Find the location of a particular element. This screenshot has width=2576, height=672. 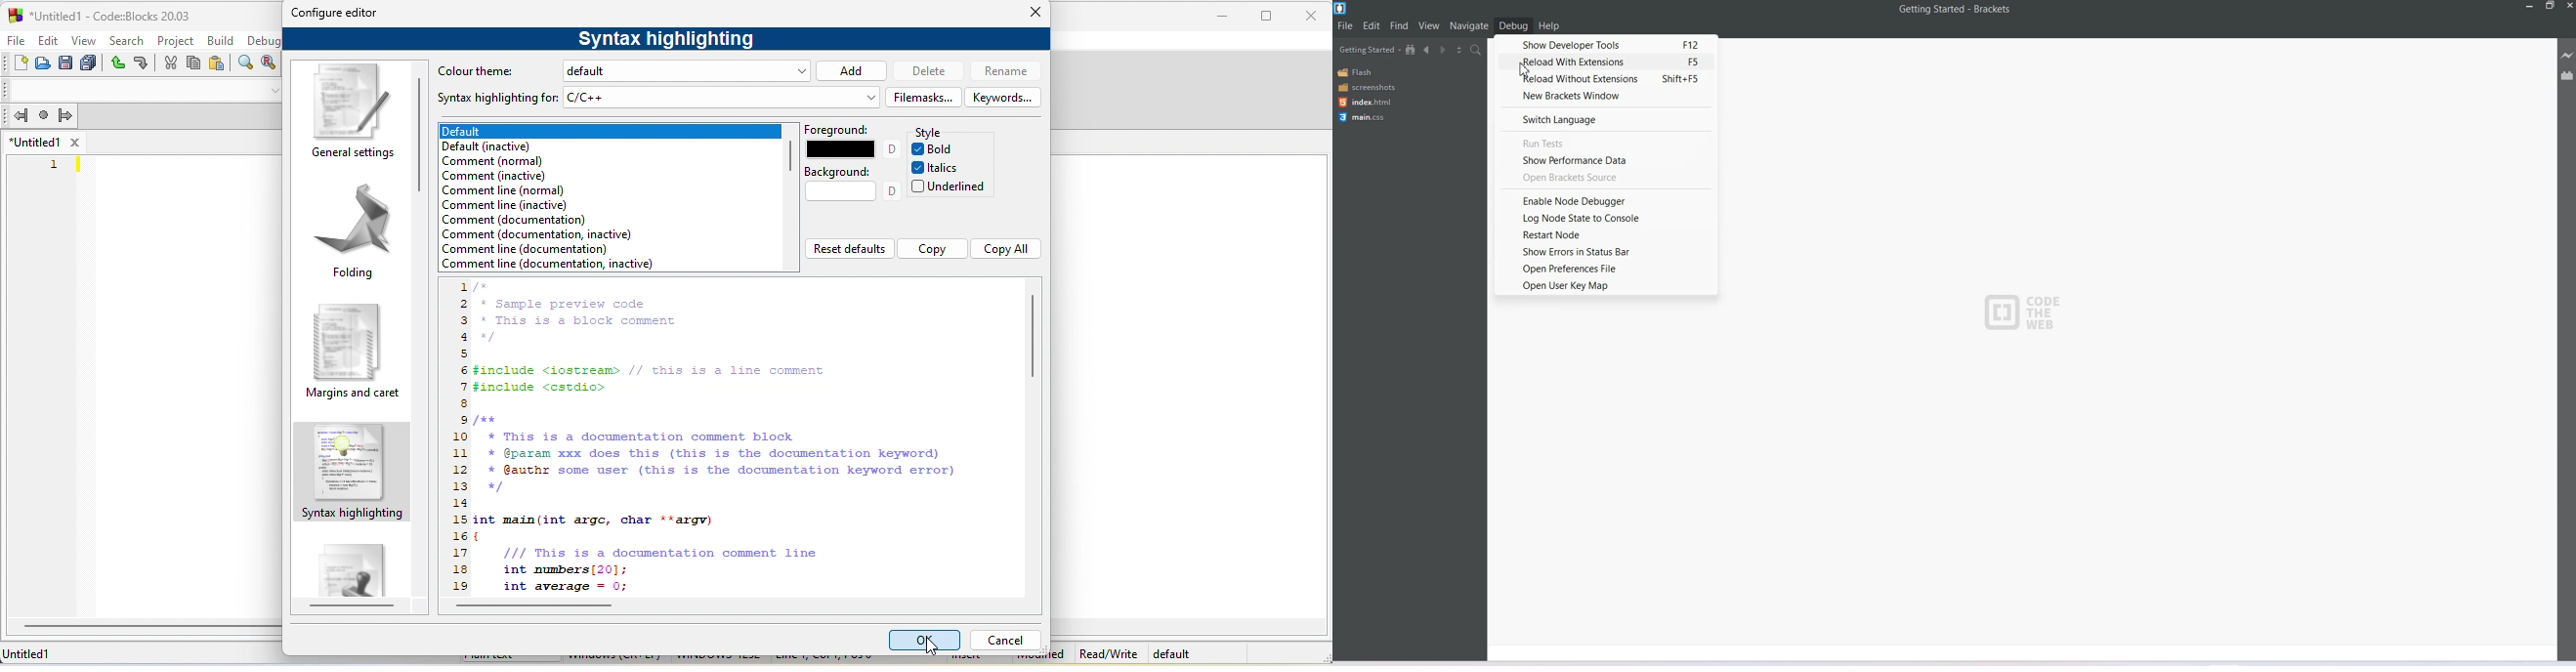

Read/Write is located at coordinates (1108, 653).